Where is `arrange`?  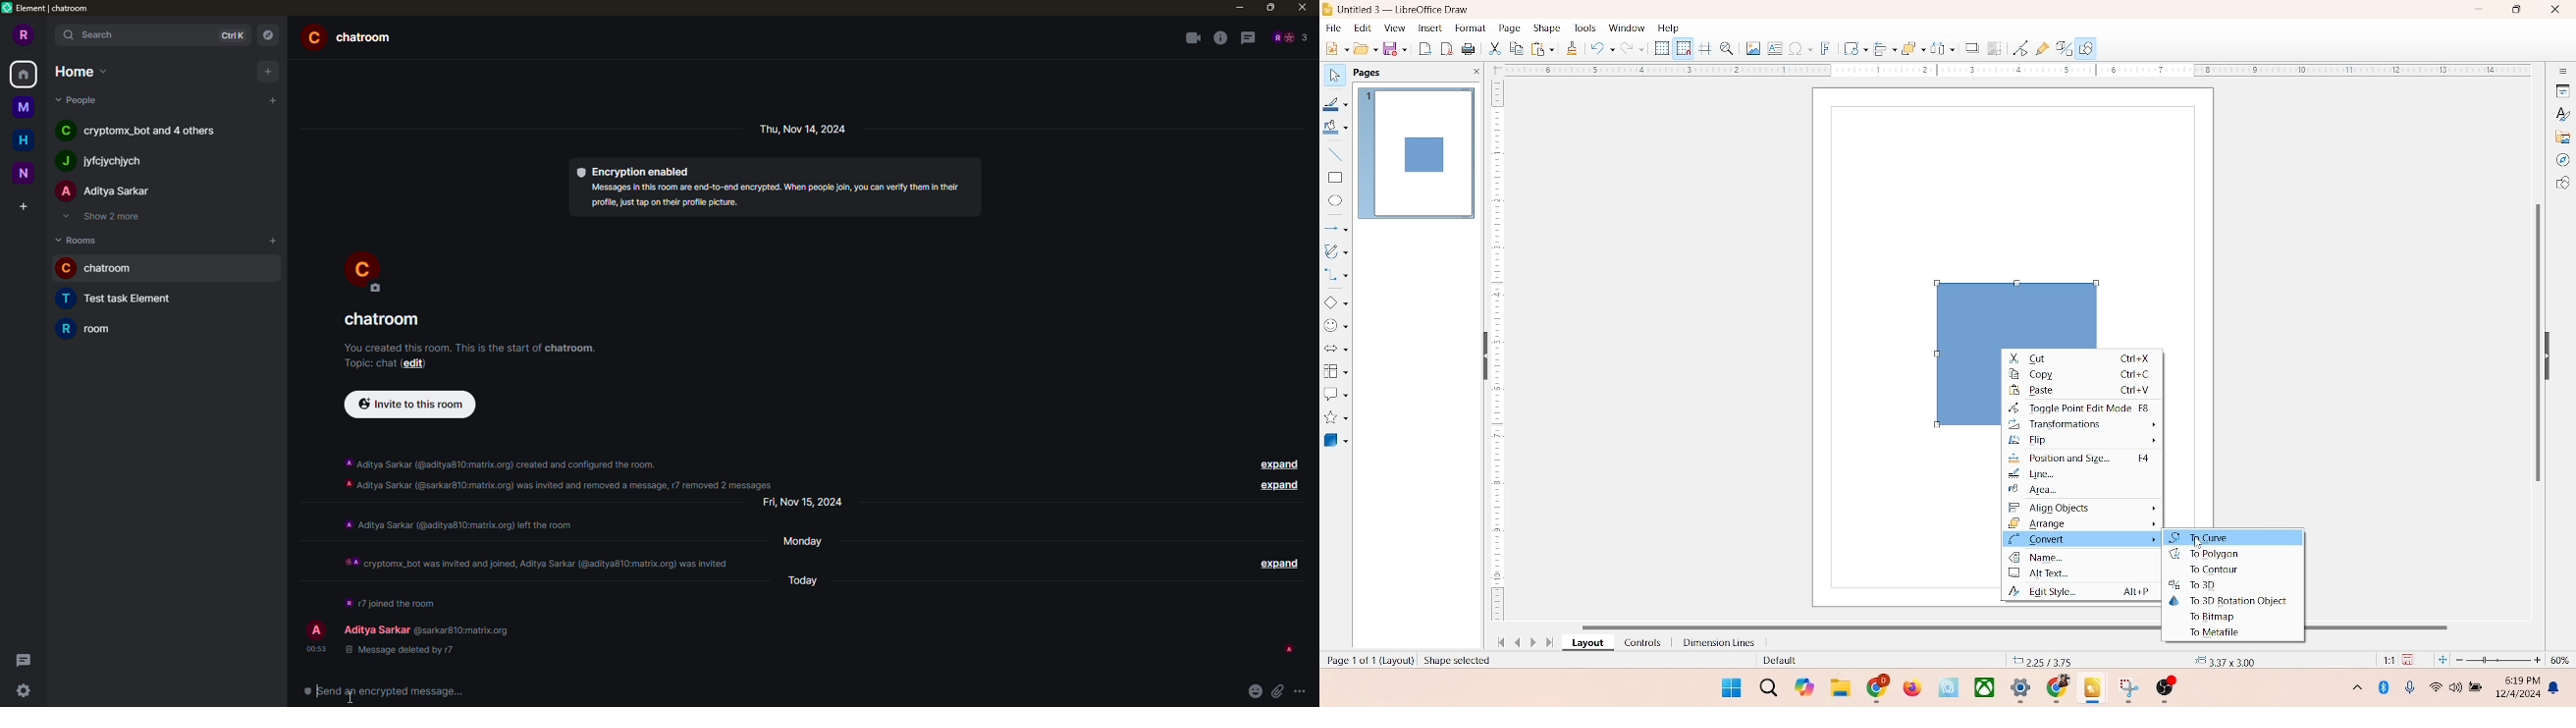 arrange is located at coordinates (1907, 46).